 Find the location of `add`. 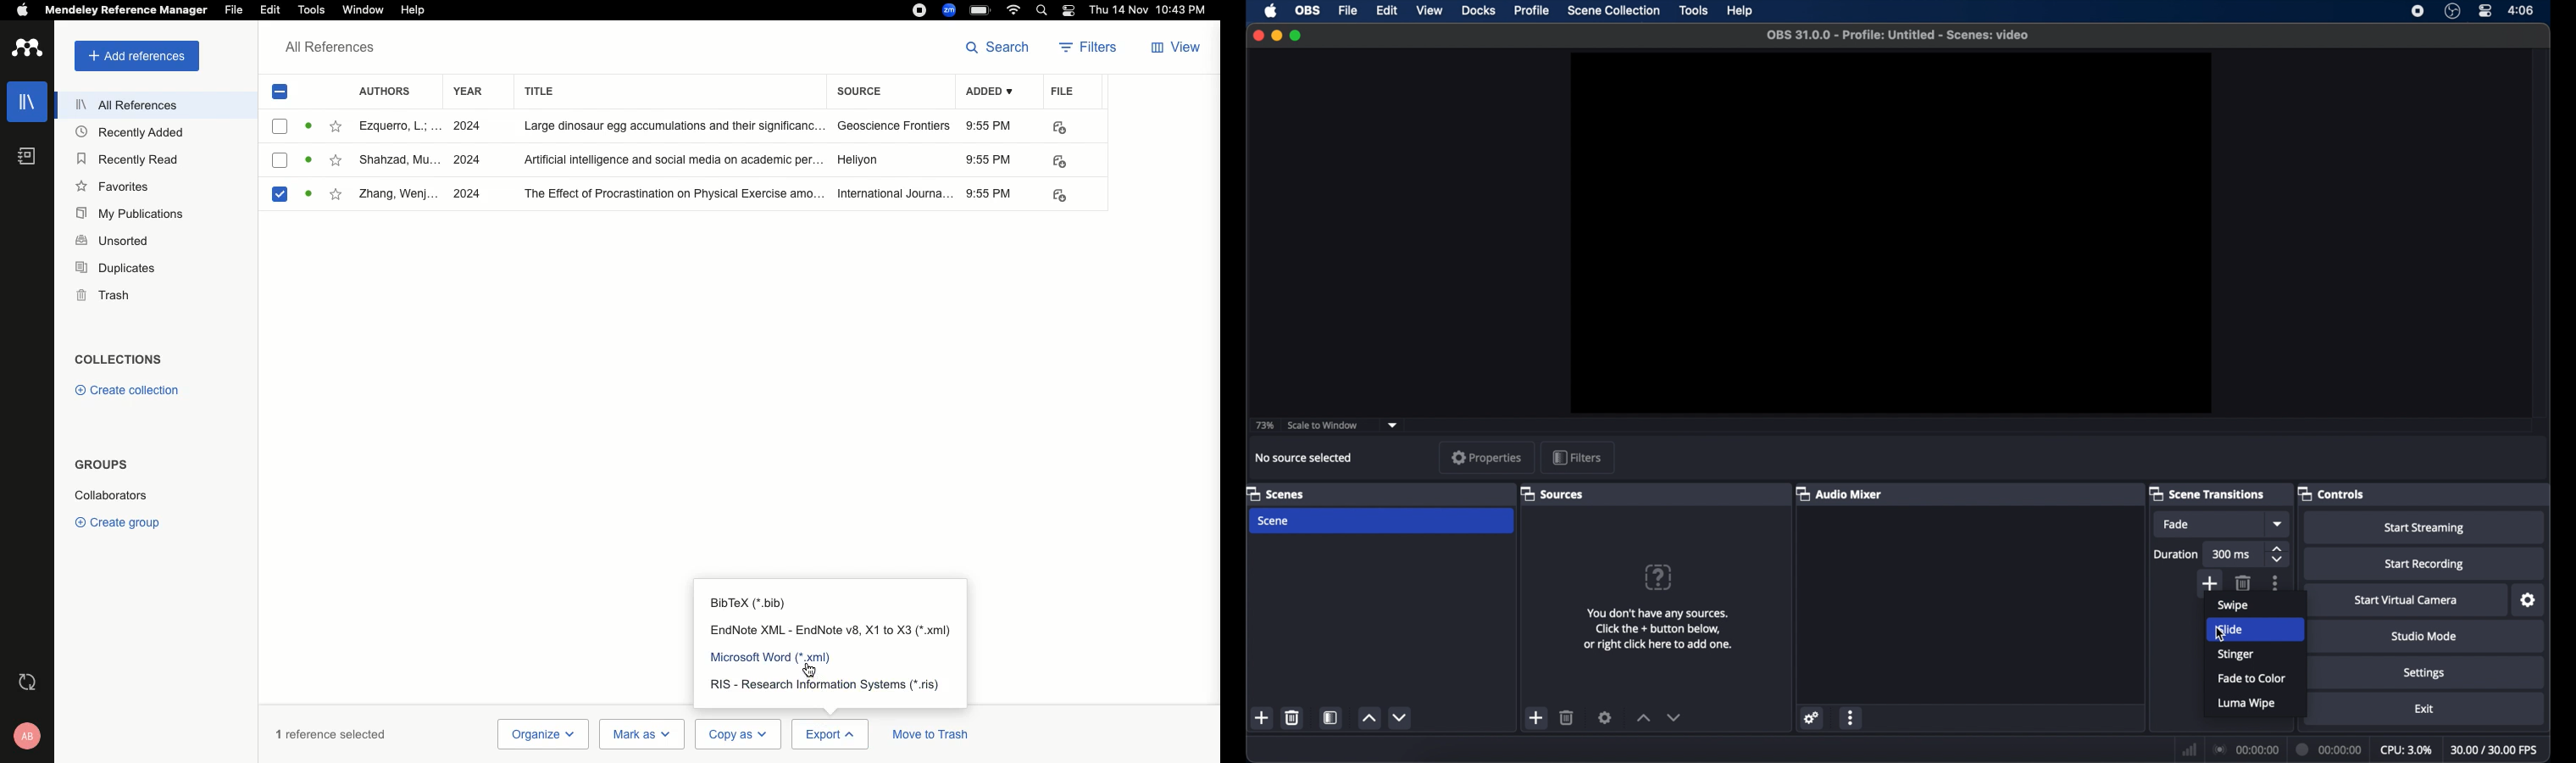

add is located at coordinates (1535, 718).